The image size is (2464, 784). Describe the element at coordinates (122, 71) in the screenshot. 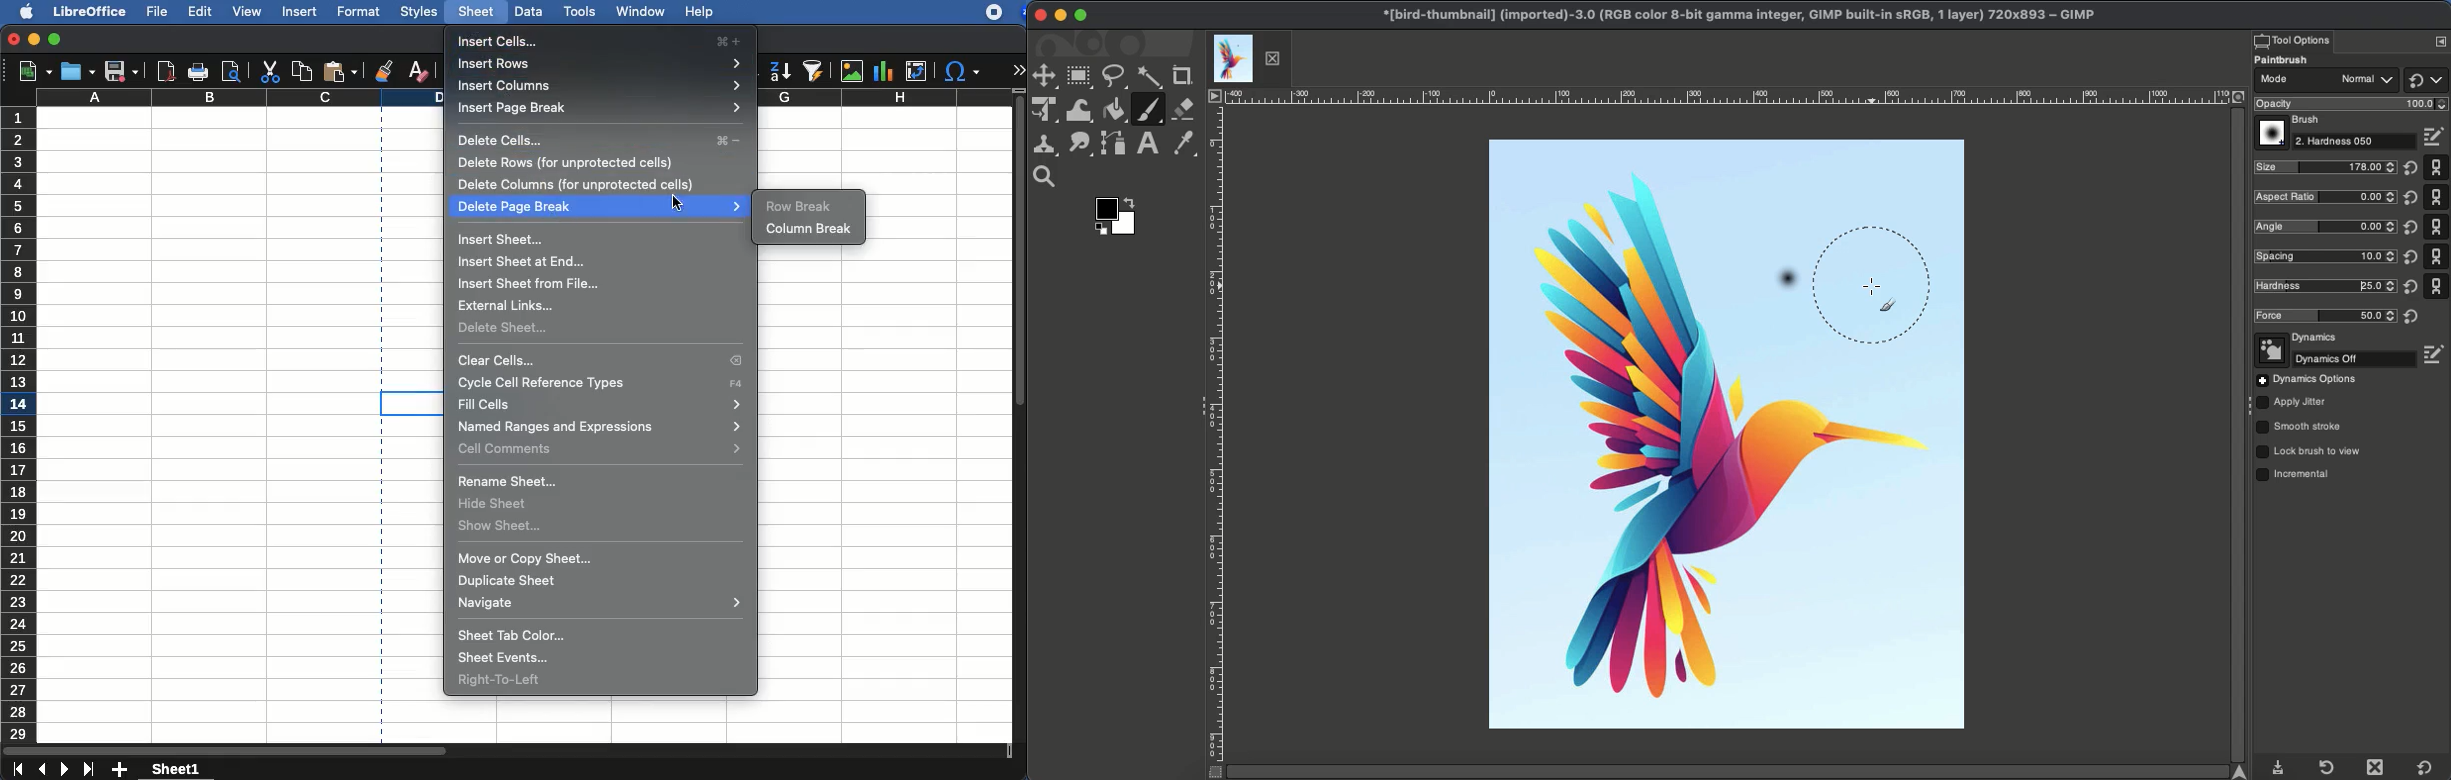

I see `save` at that location.